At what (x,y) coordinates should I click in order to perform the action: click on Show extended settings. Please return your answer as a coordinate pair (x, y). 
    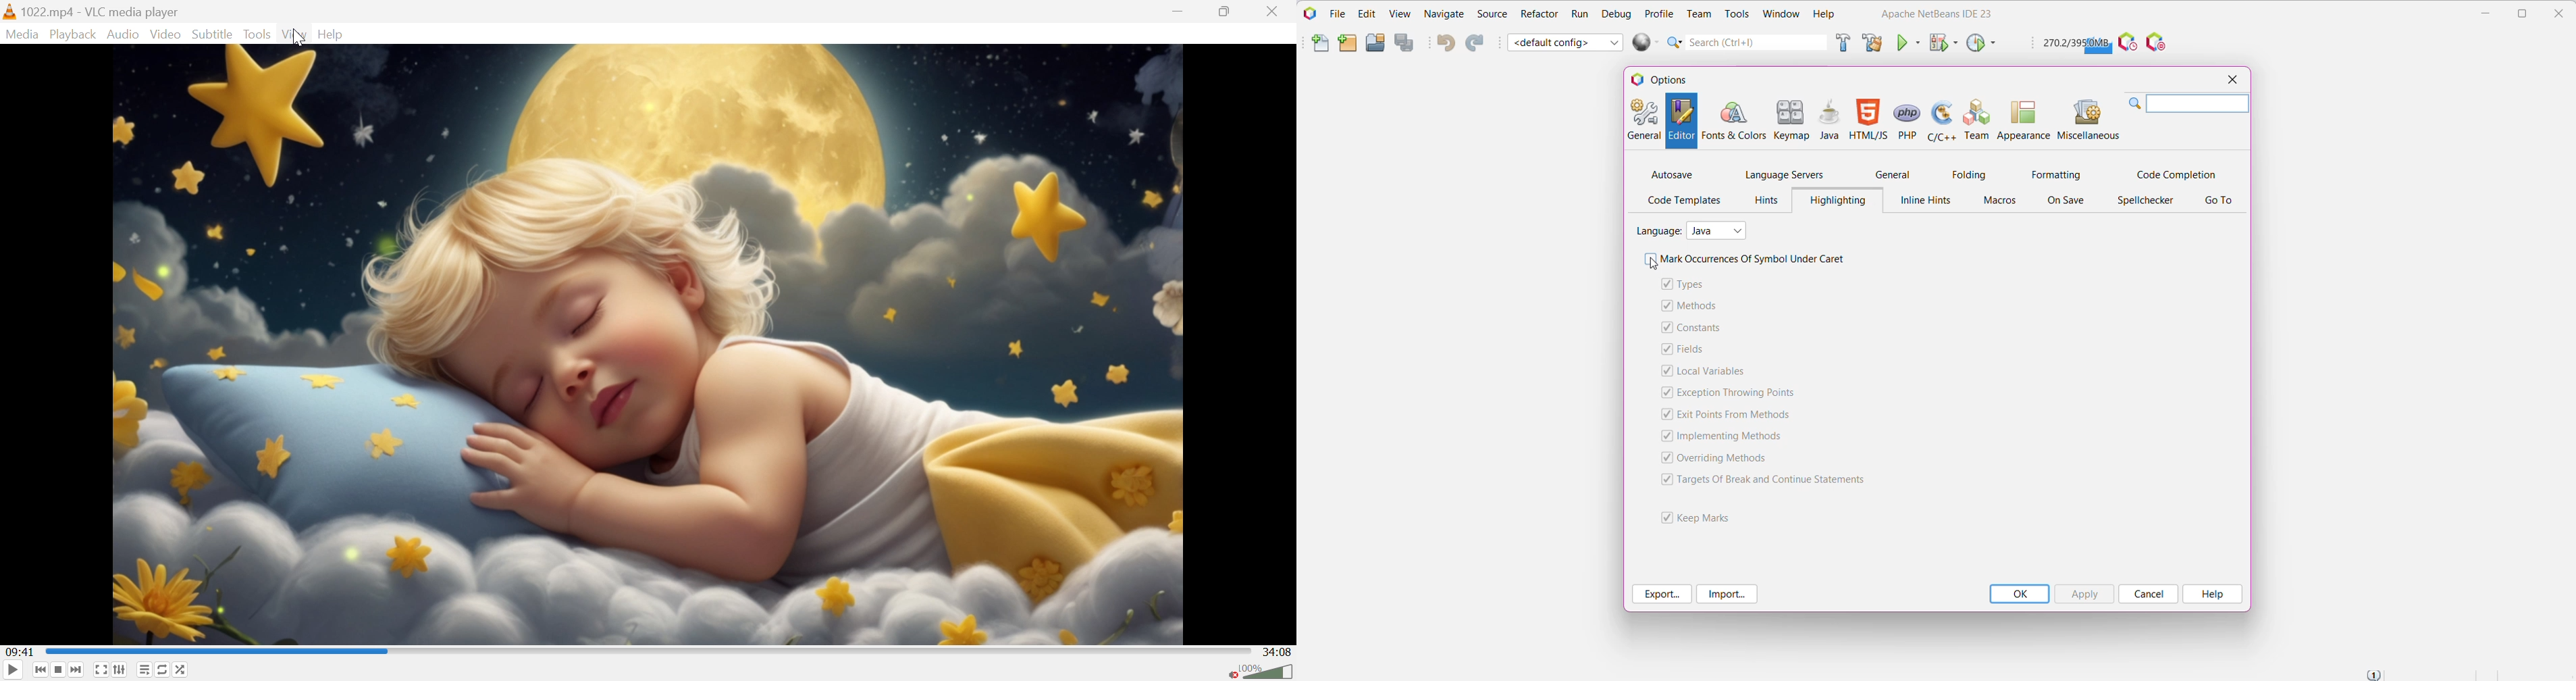
    Looking at the image, I should click on (122, 670).